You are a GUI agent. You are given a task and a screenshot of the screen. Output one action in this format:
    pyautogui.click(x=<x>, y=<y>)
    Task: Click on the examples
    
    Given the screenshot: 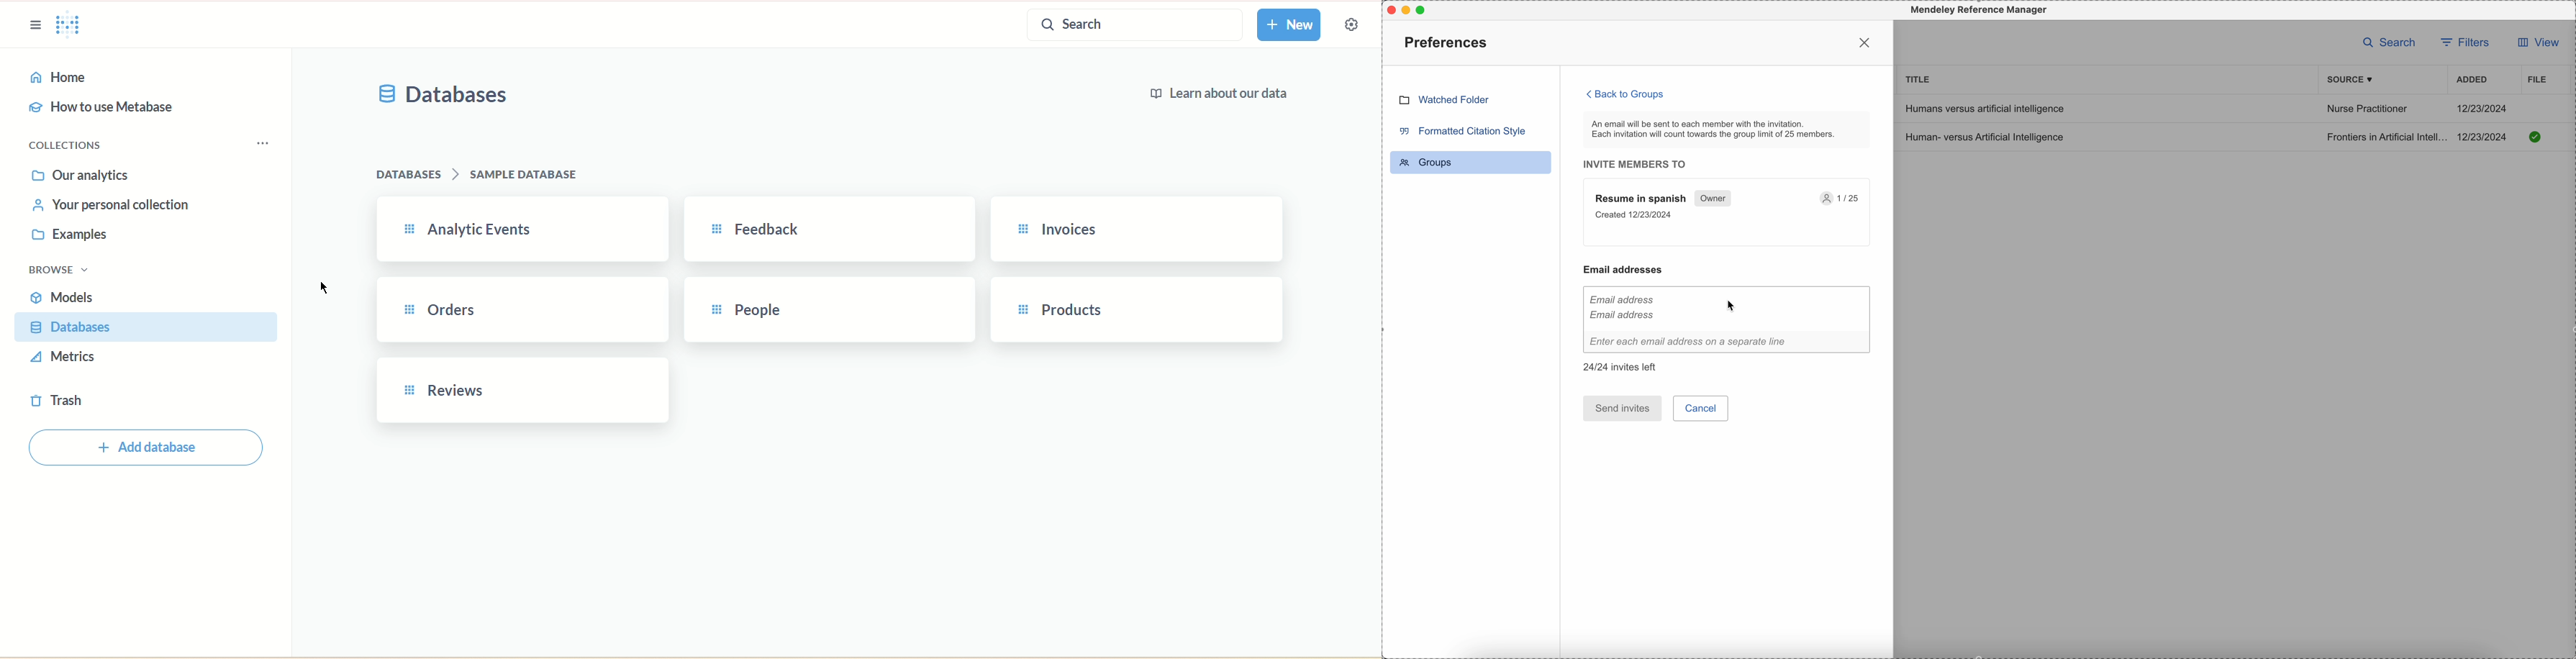 What is the action you would take?
    pyautogui.click(x=64, y=236)
    